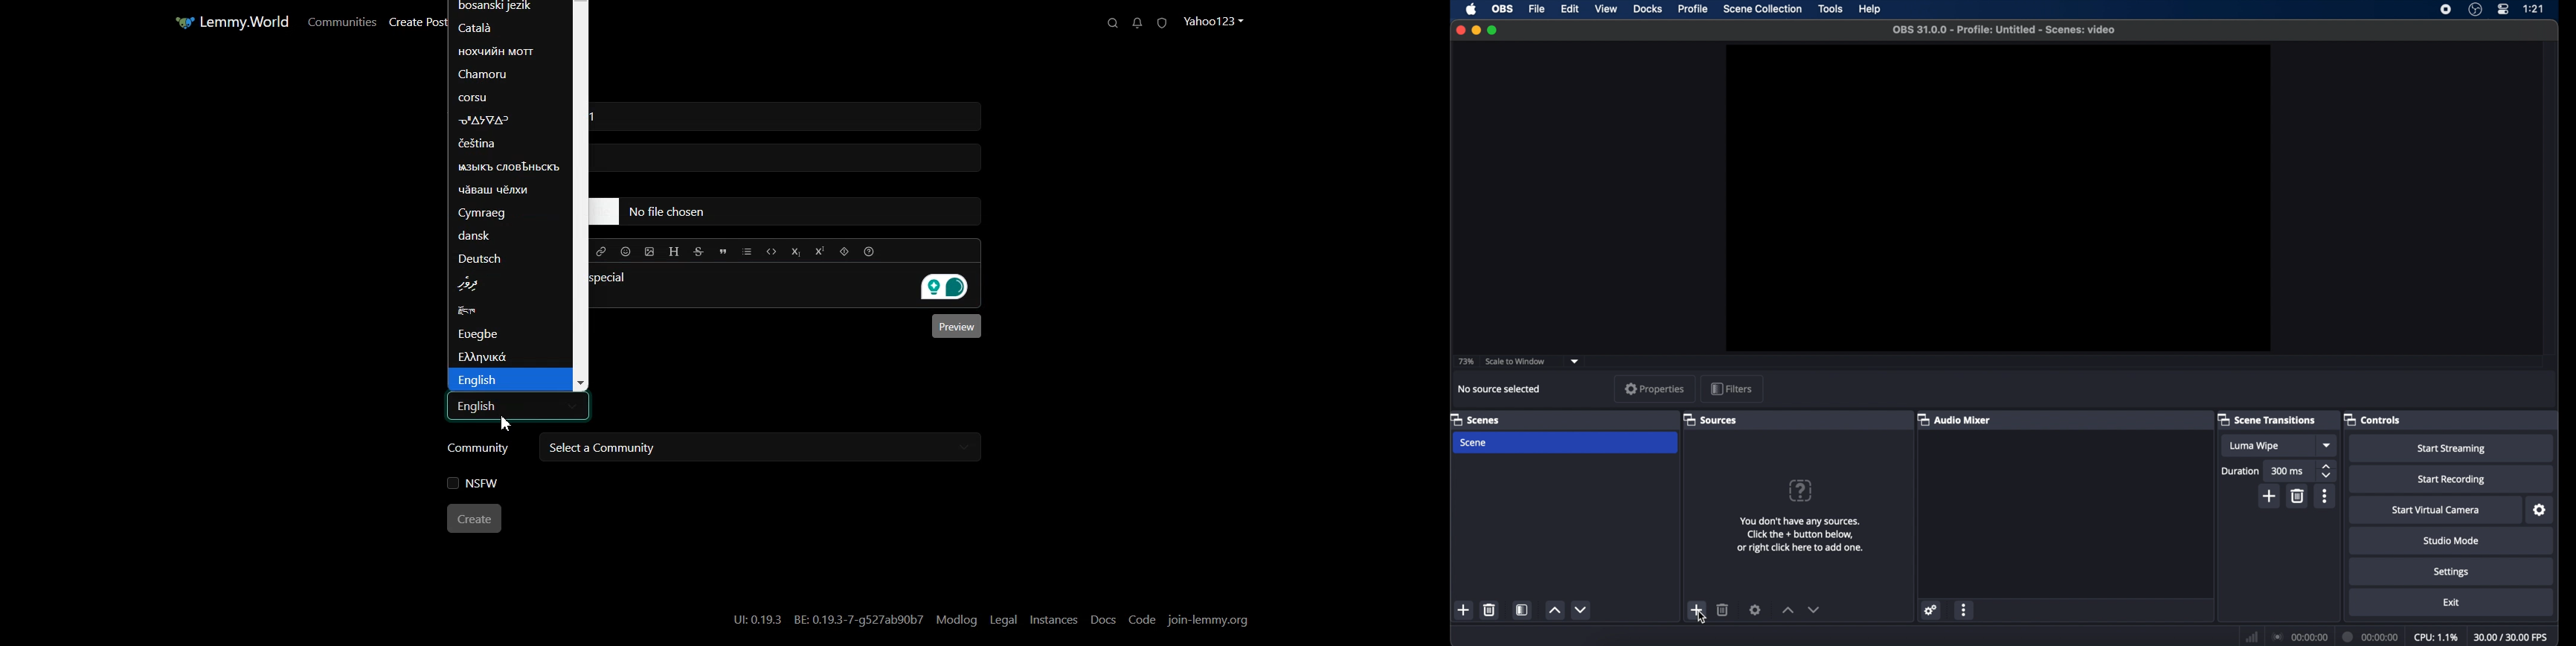  Describe the element at coordinates (1554, 610) in the screenshot. I see `increment` at that location.